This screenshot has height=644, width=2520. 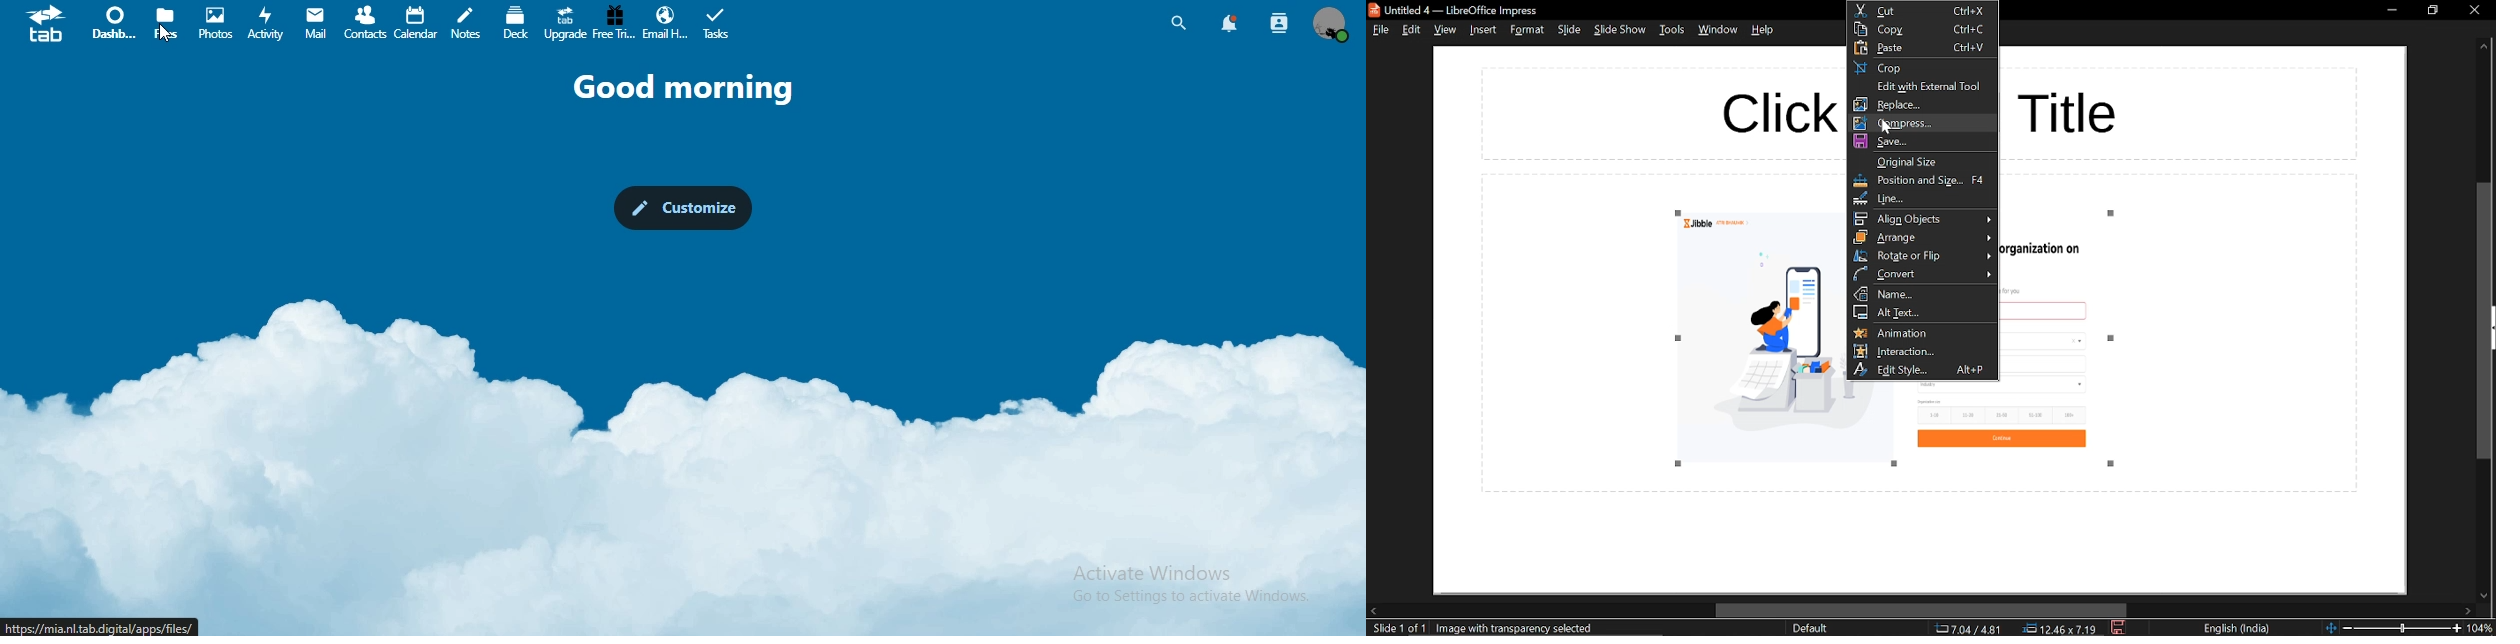 I want to click on name, so click(x=1923, y=294).